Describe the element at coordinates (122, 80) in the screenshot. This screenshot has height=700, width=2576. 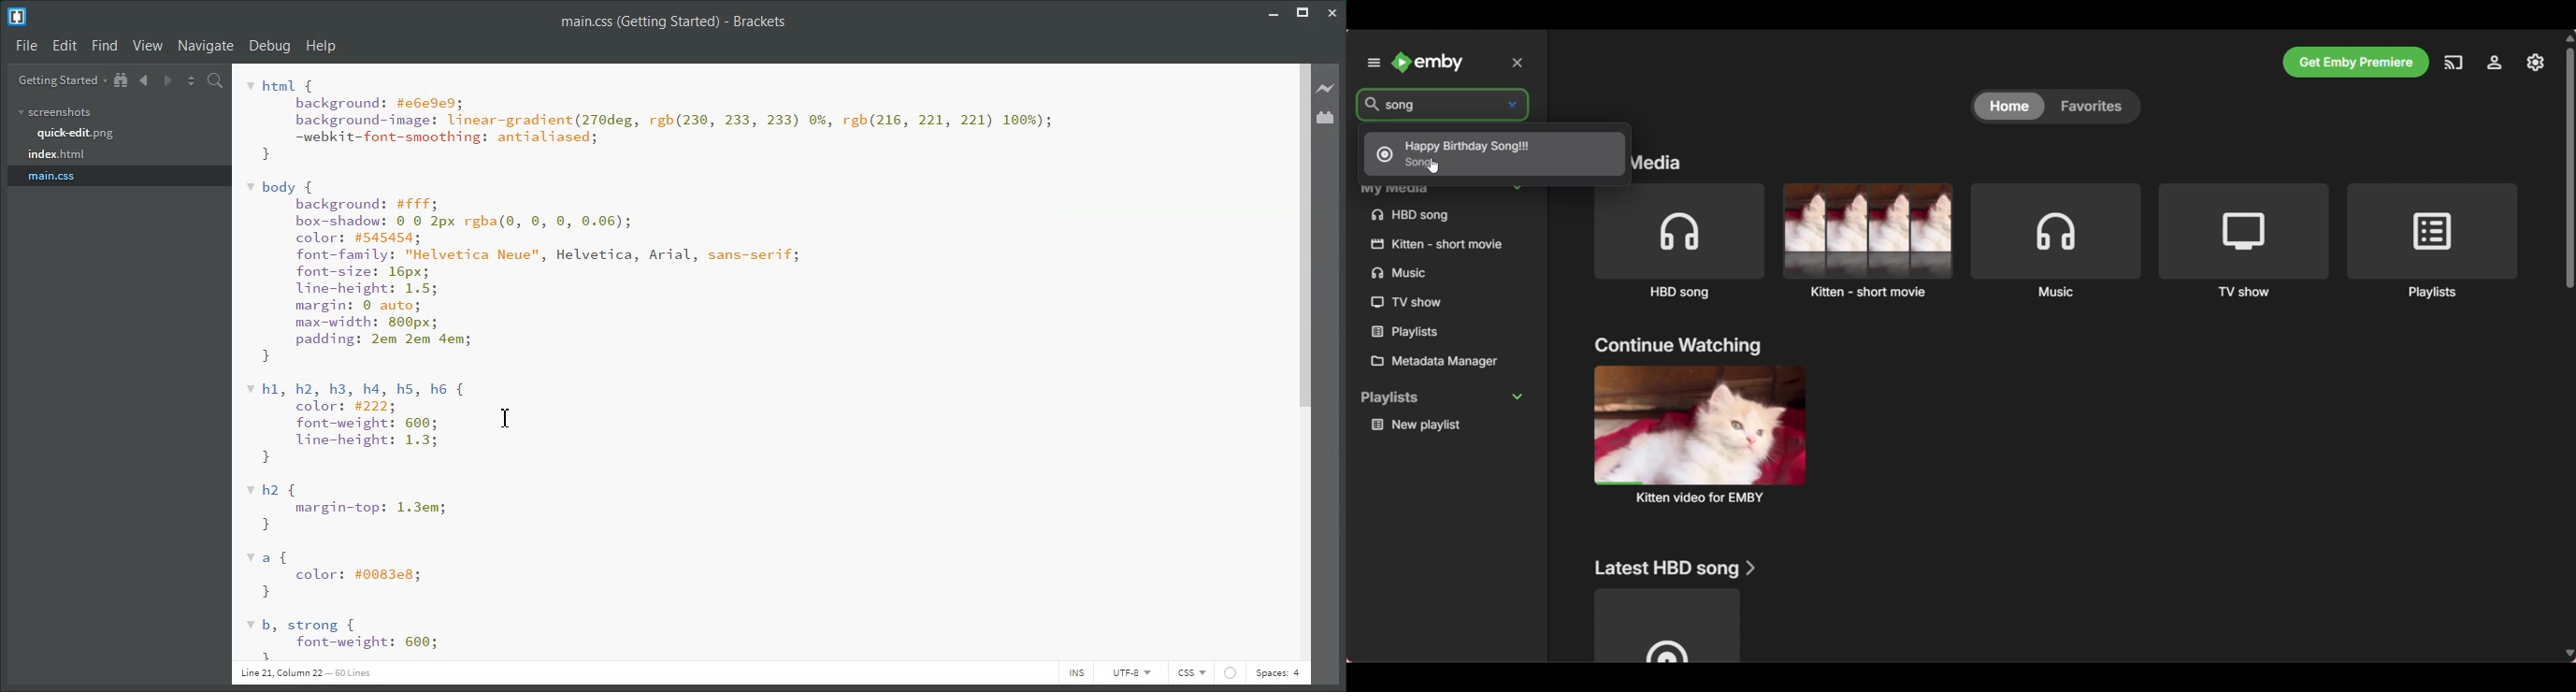
I see `Show in file tree` at that location.